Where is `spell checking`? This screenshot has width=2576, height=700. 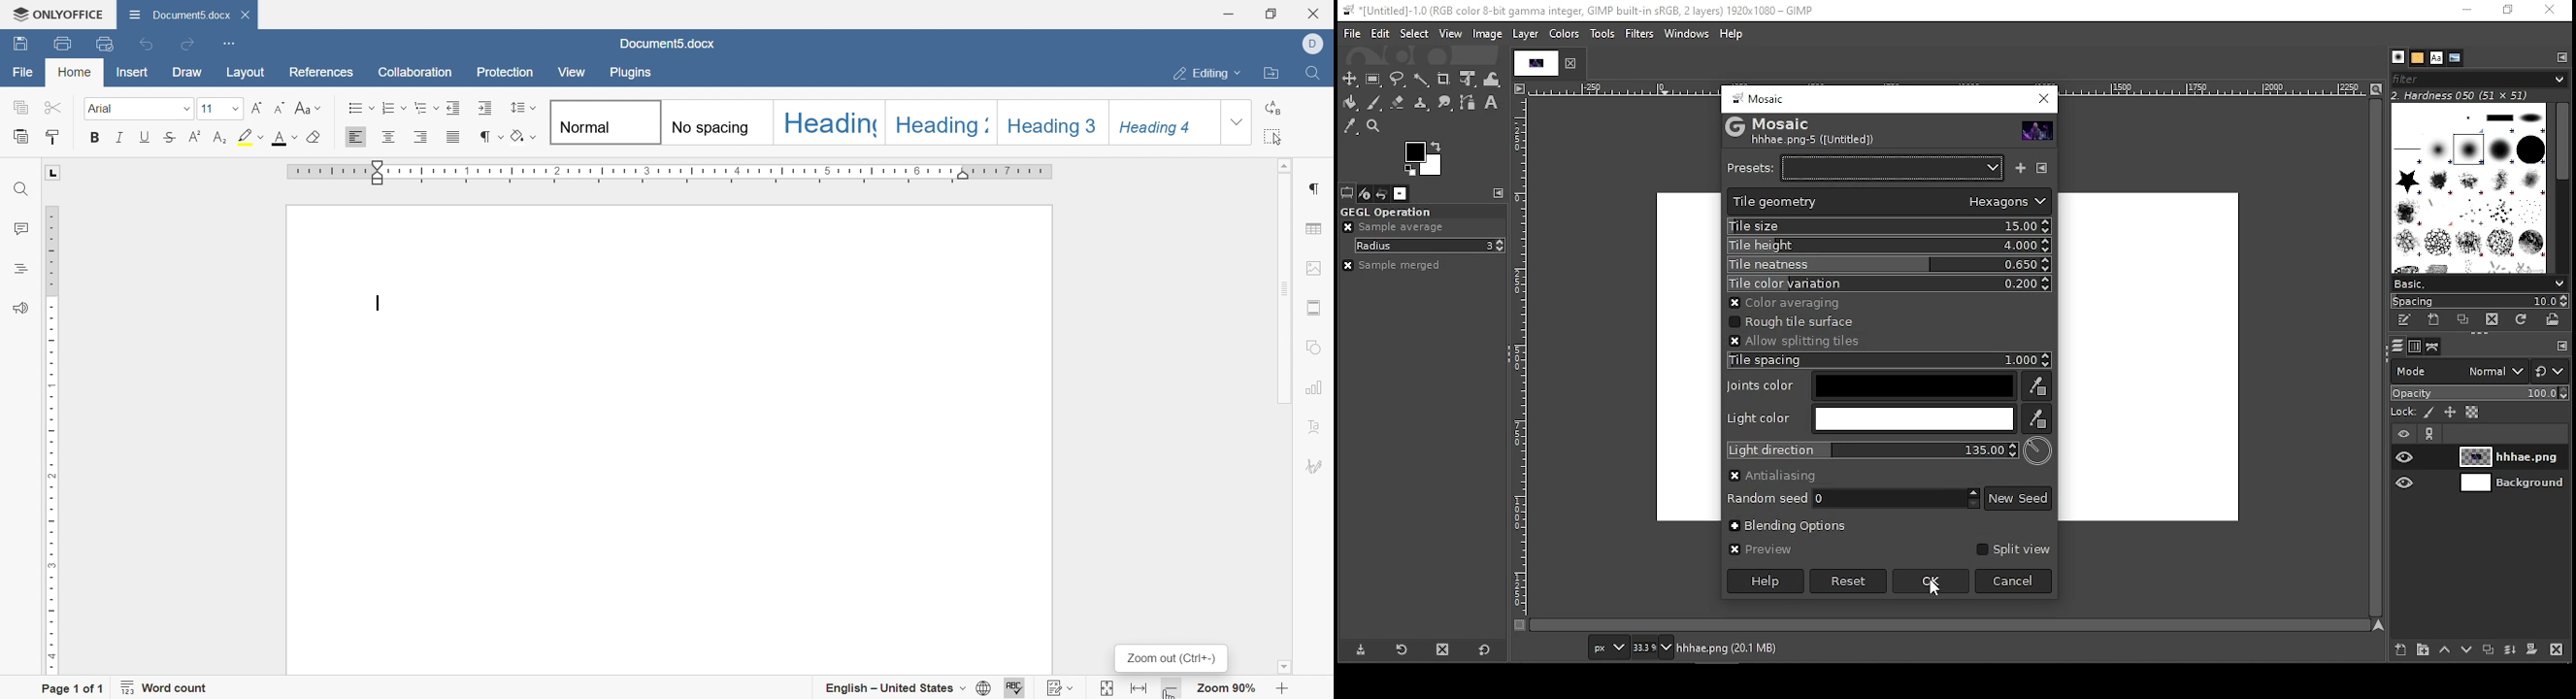 spell checking is located at coordinates (1016, 687).